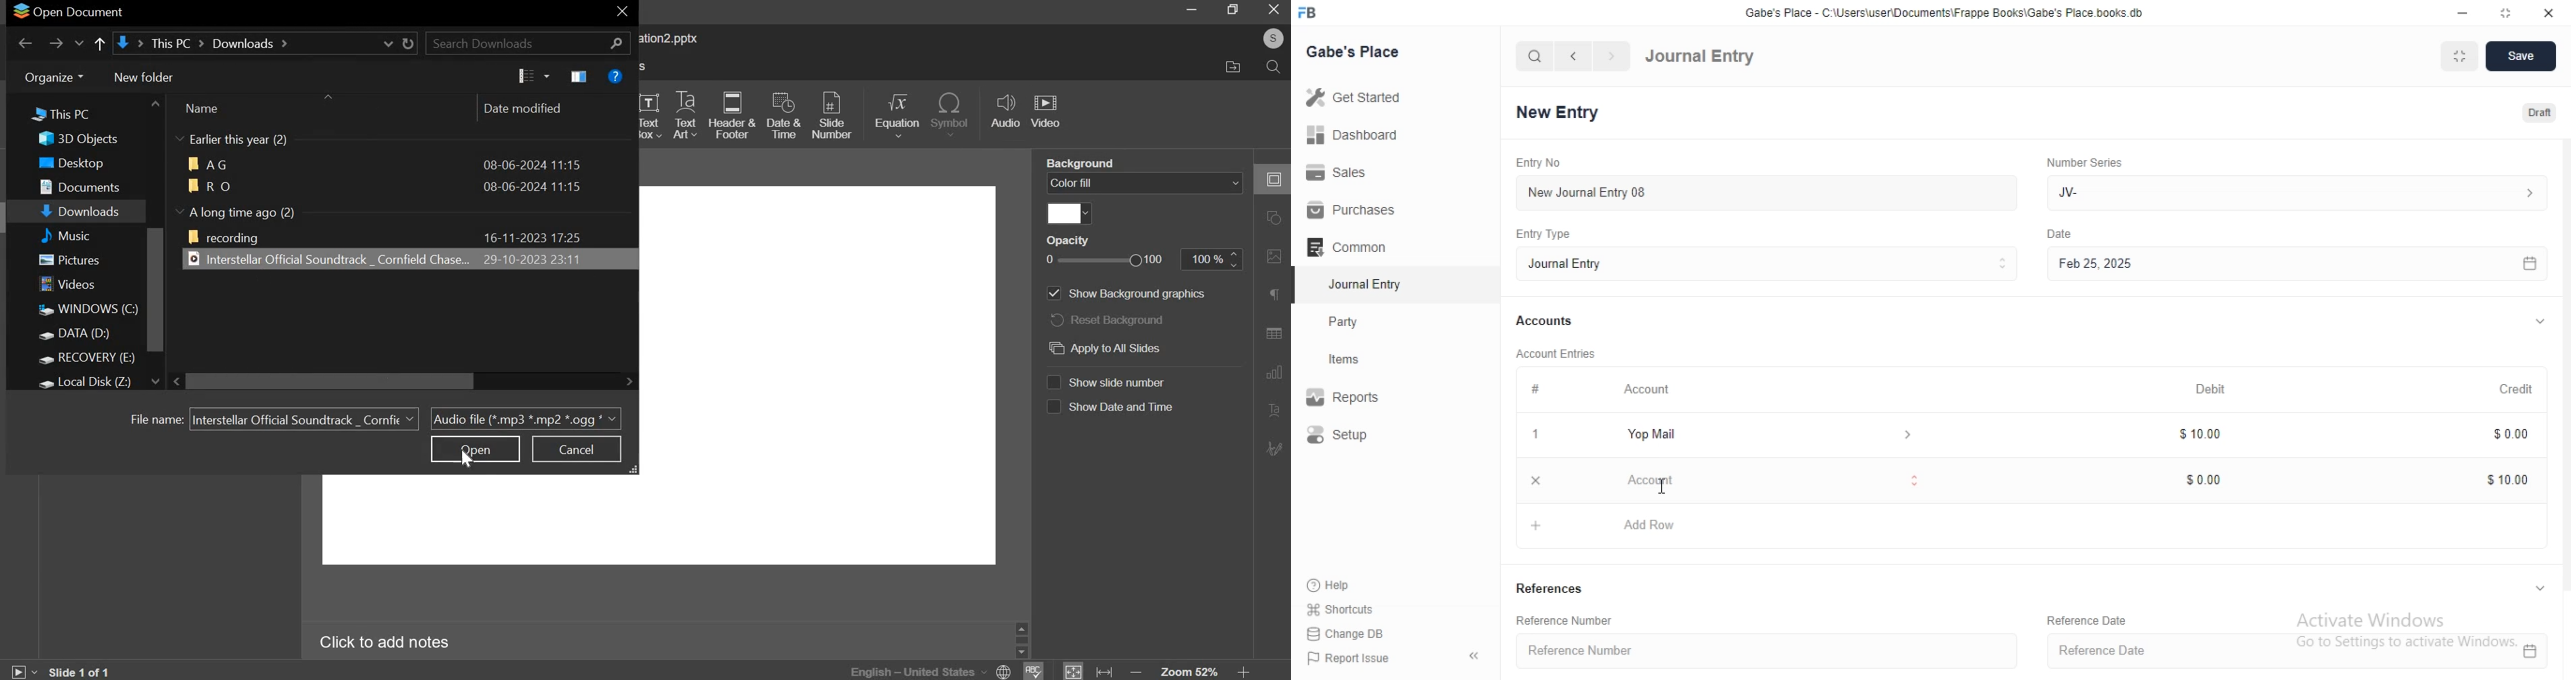 The image size is (2576, 700). I want to click on Credit, so click(2507, 389).